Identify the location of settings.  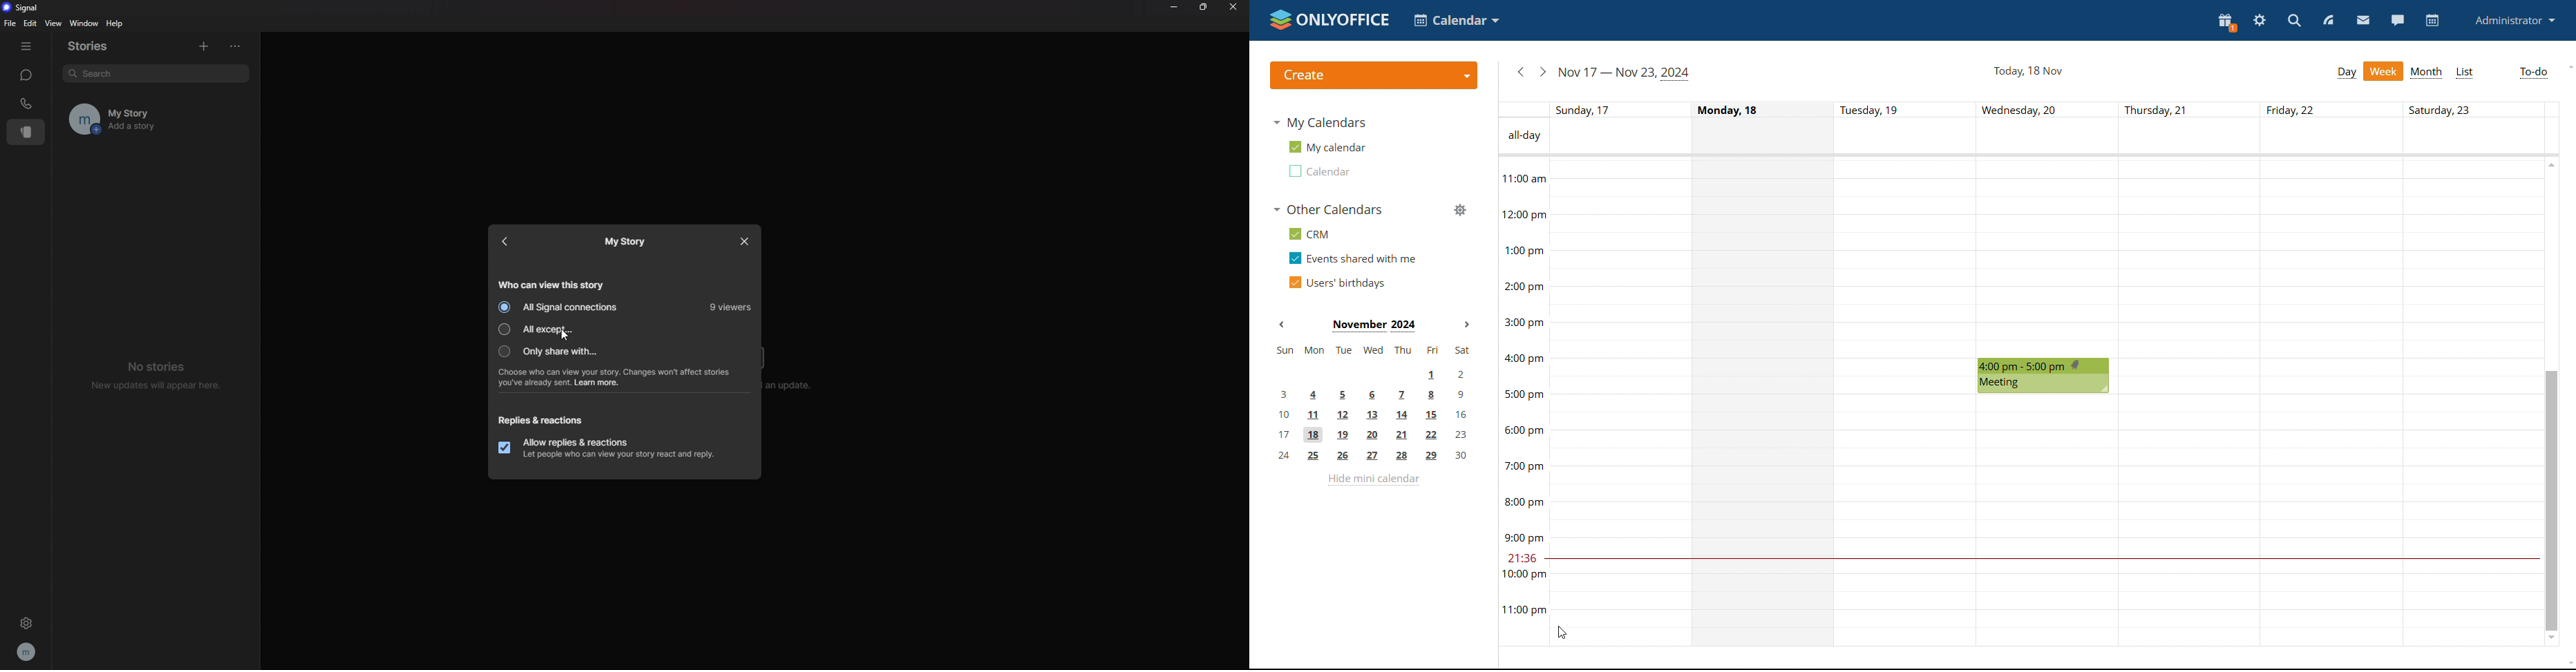
(2260, 20).